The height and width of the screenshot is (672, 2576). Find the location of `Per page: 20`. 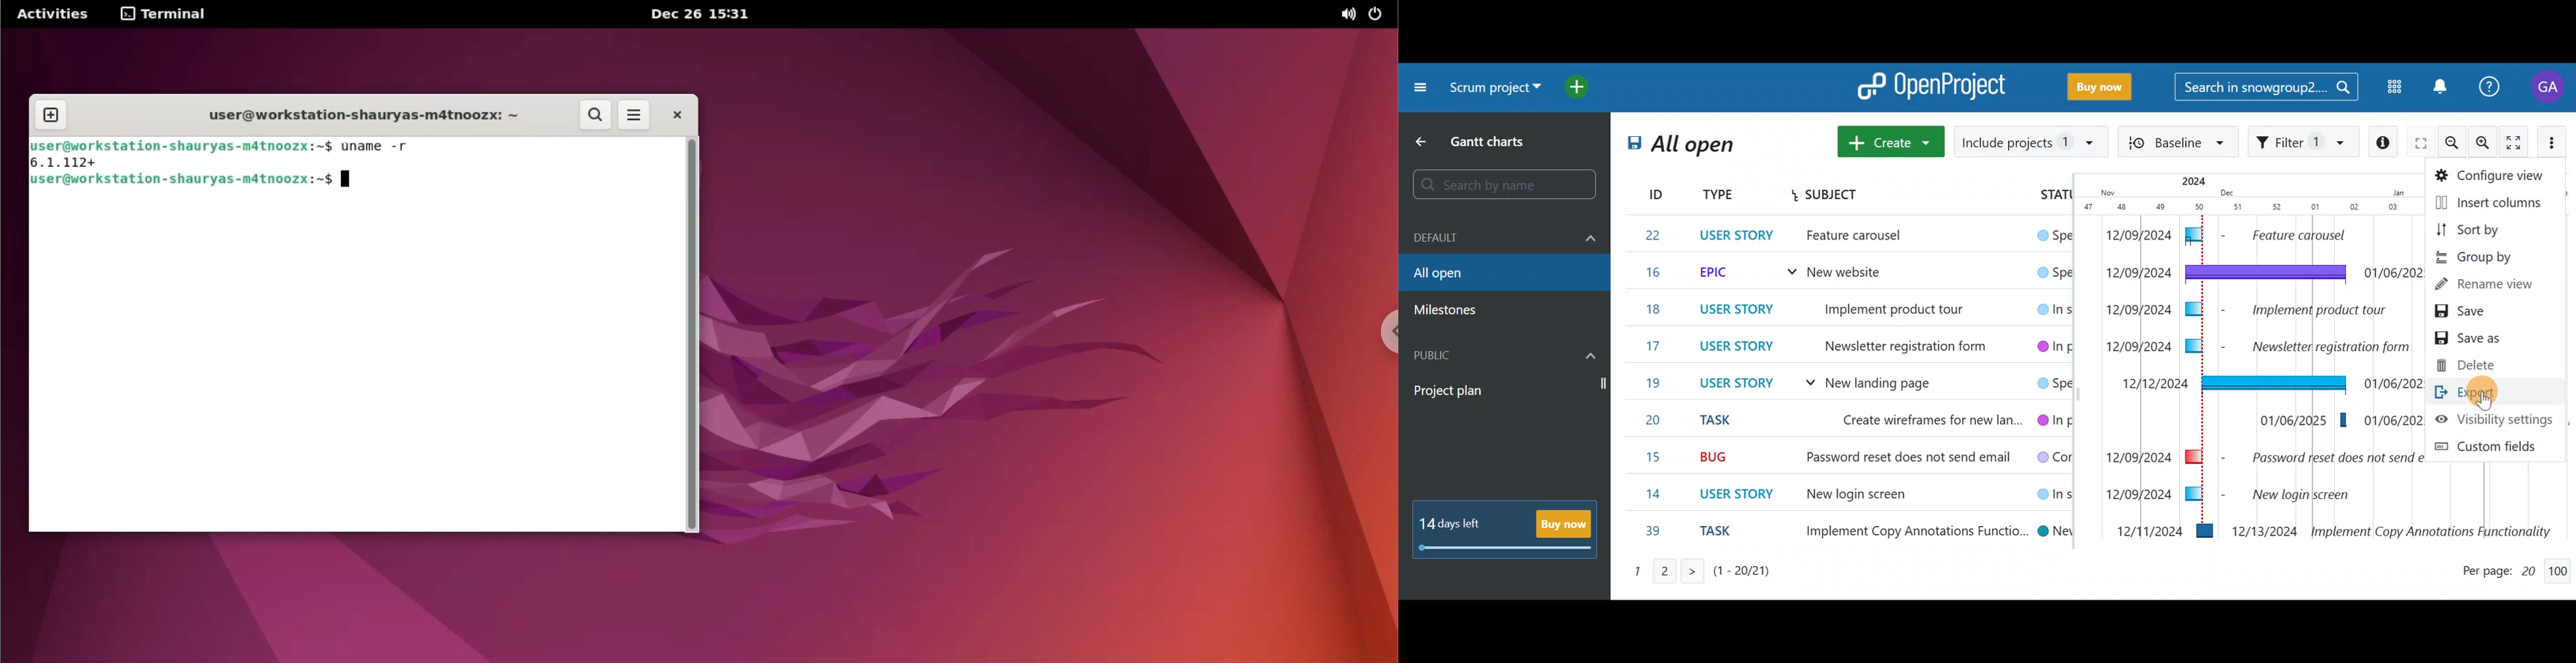

Per page: 20 is located at coordinates (2499, 568).